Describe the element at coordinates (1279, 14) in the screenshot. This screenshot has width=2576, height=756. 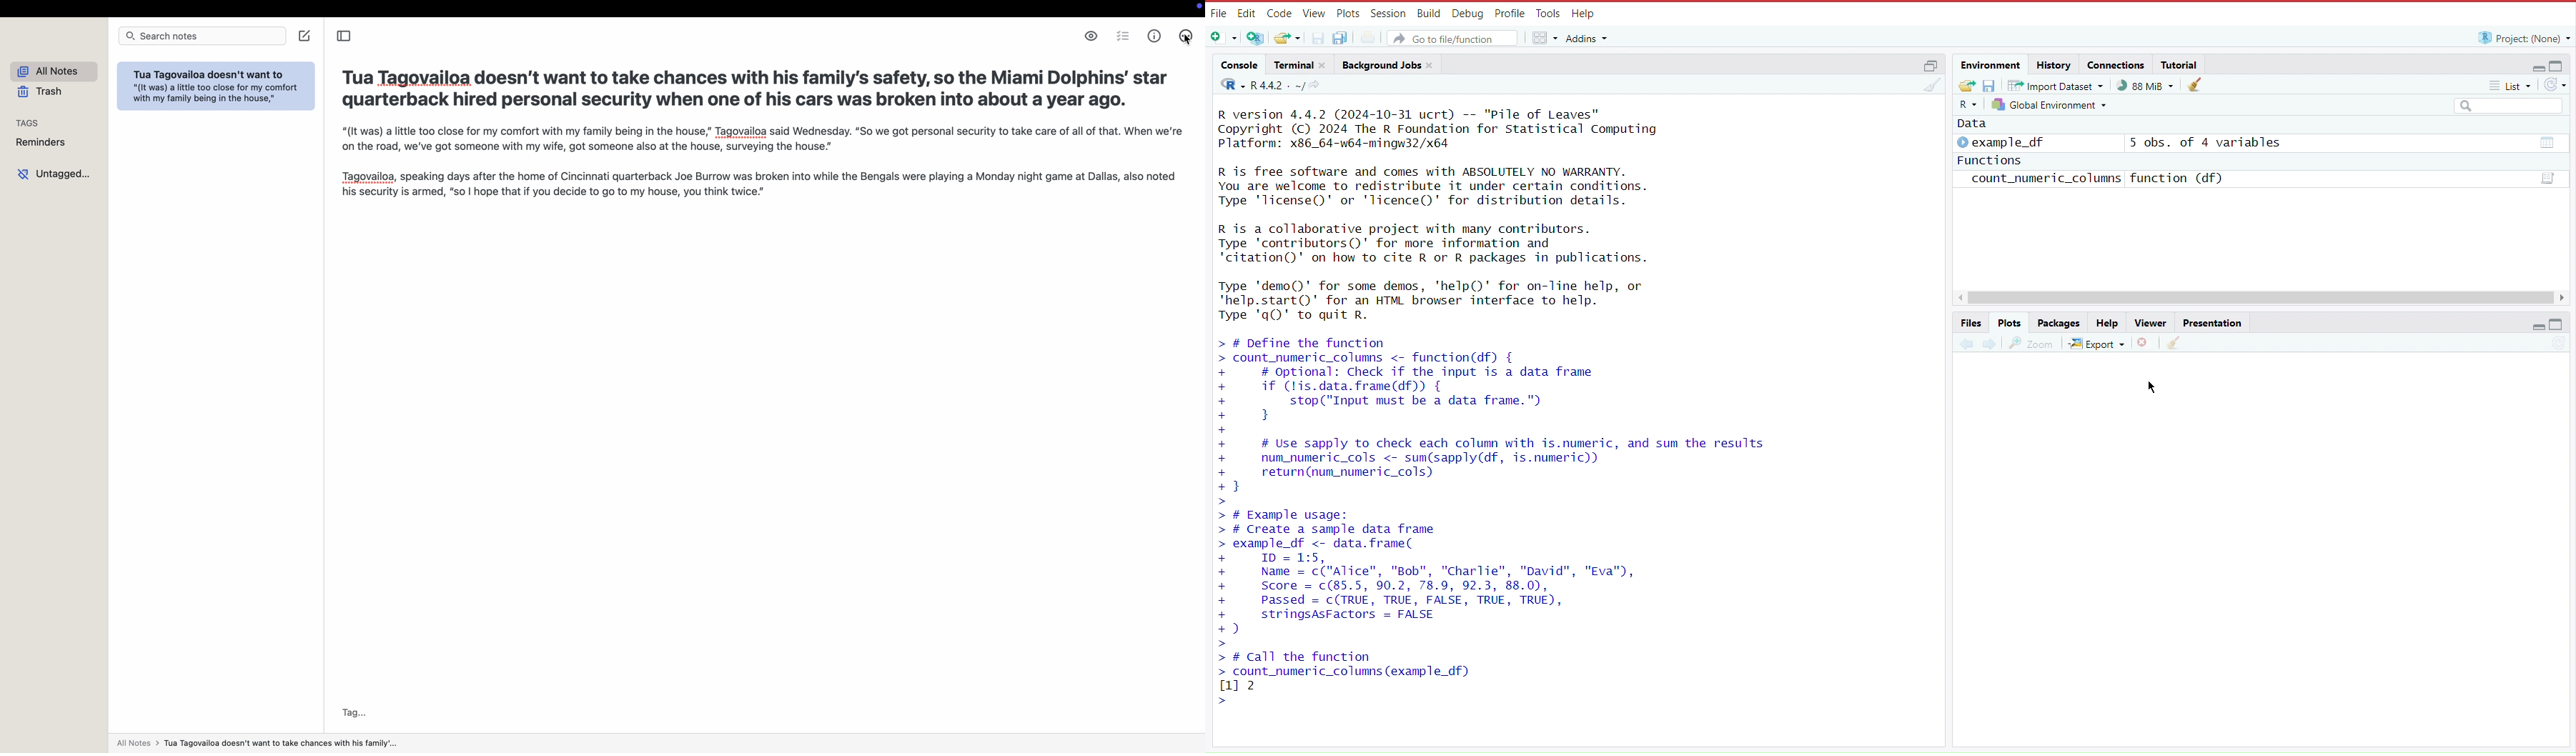
I see `Code` at that location.